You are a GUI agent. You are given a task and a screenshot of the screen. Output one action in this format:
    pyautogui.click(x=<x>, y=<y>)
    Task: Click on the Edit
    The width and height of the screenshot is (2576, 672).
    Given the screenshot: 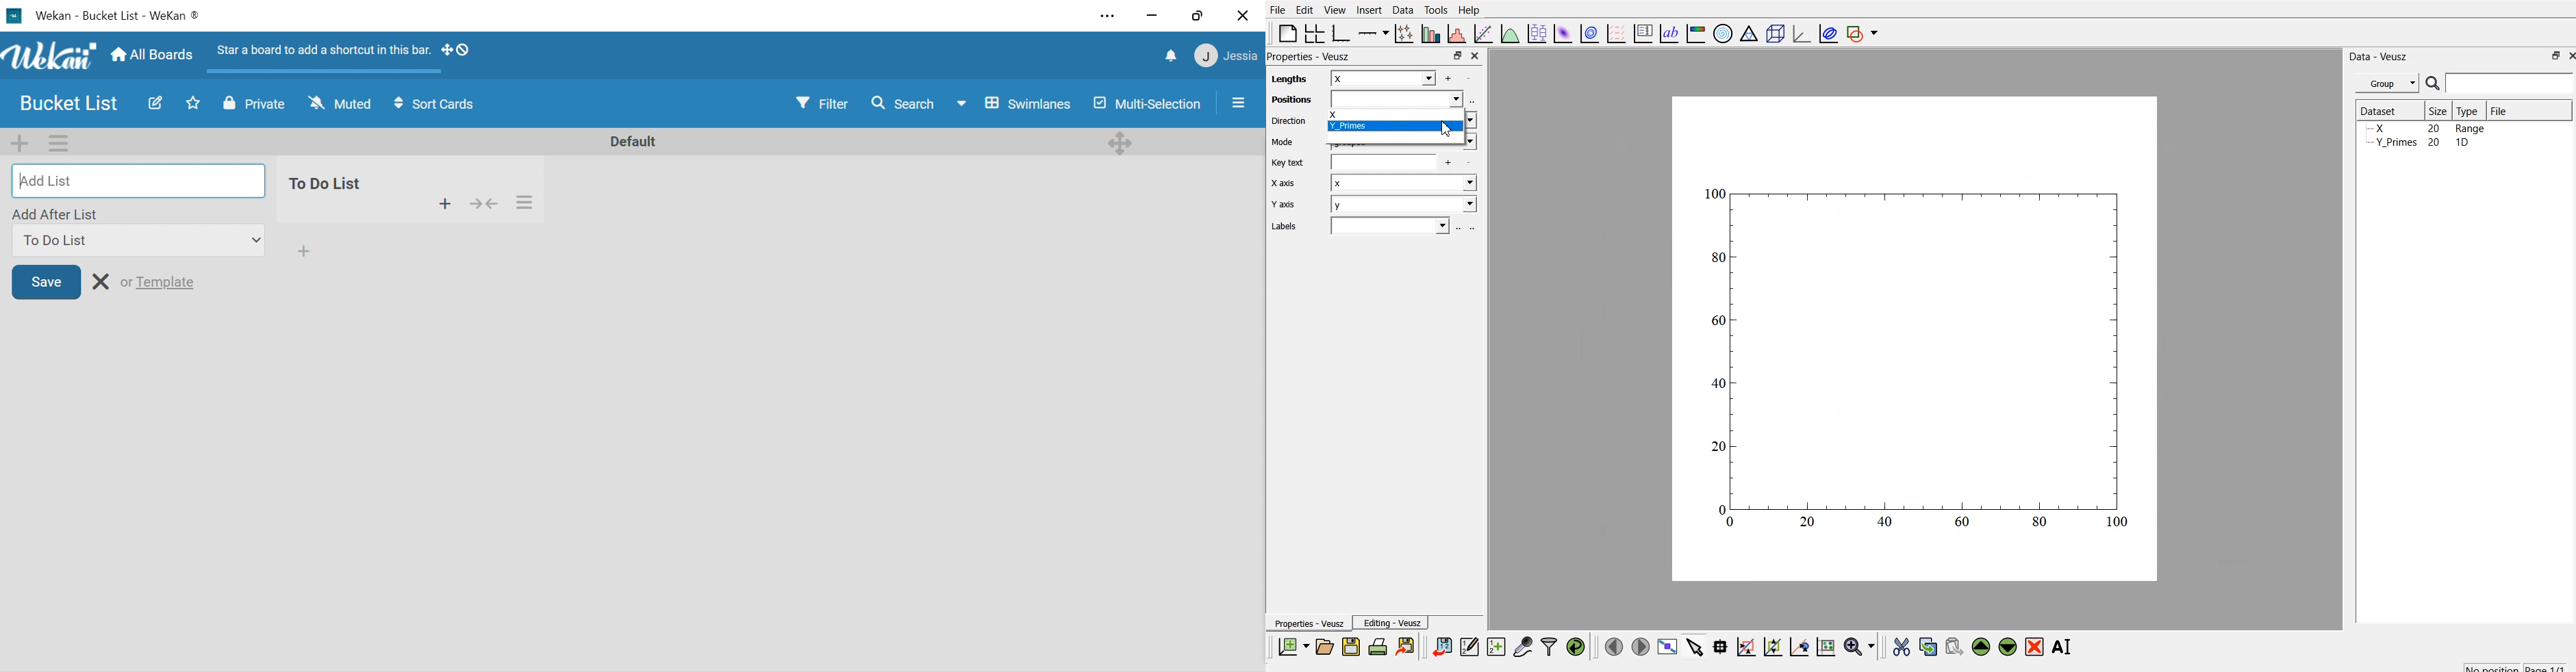 What is the action you would take?
    pyautogui.click(x=154, y=103)
    